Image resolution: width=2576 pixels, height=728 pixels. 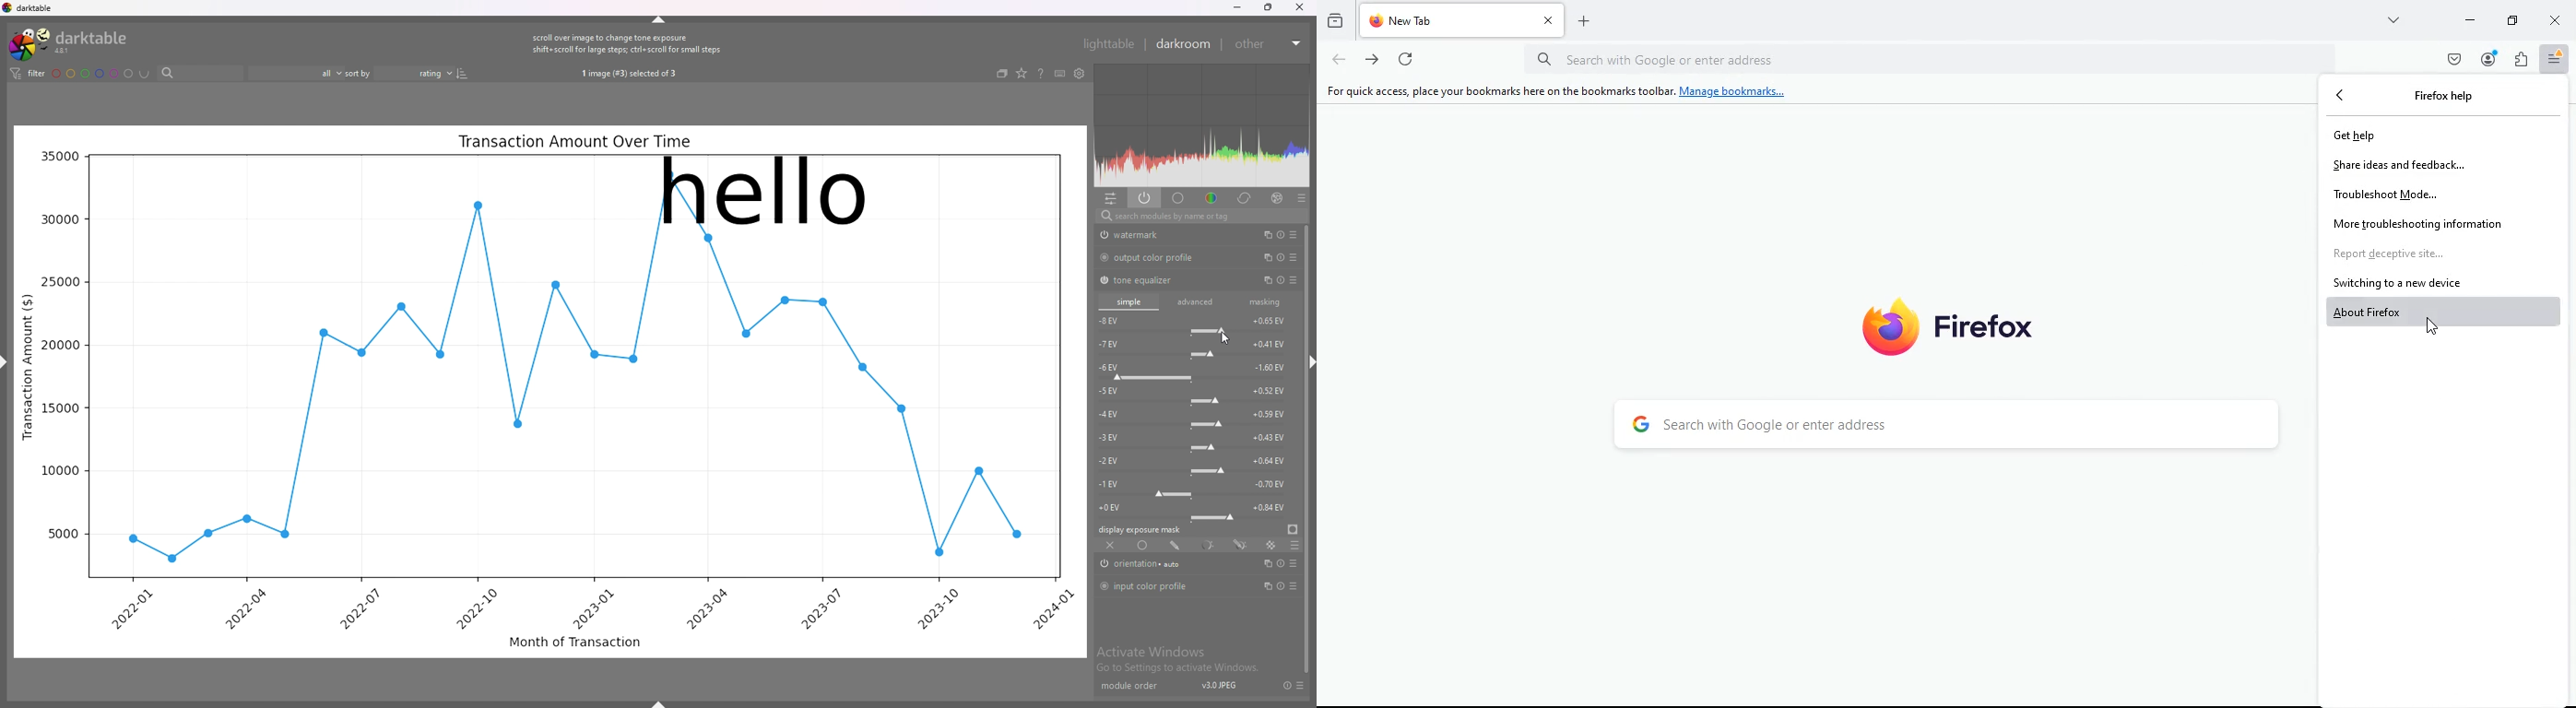 What do you see at coordinates (1199, 440) in the screenshot?
I see `-3 EV force` at bounding box center [1199, 440].